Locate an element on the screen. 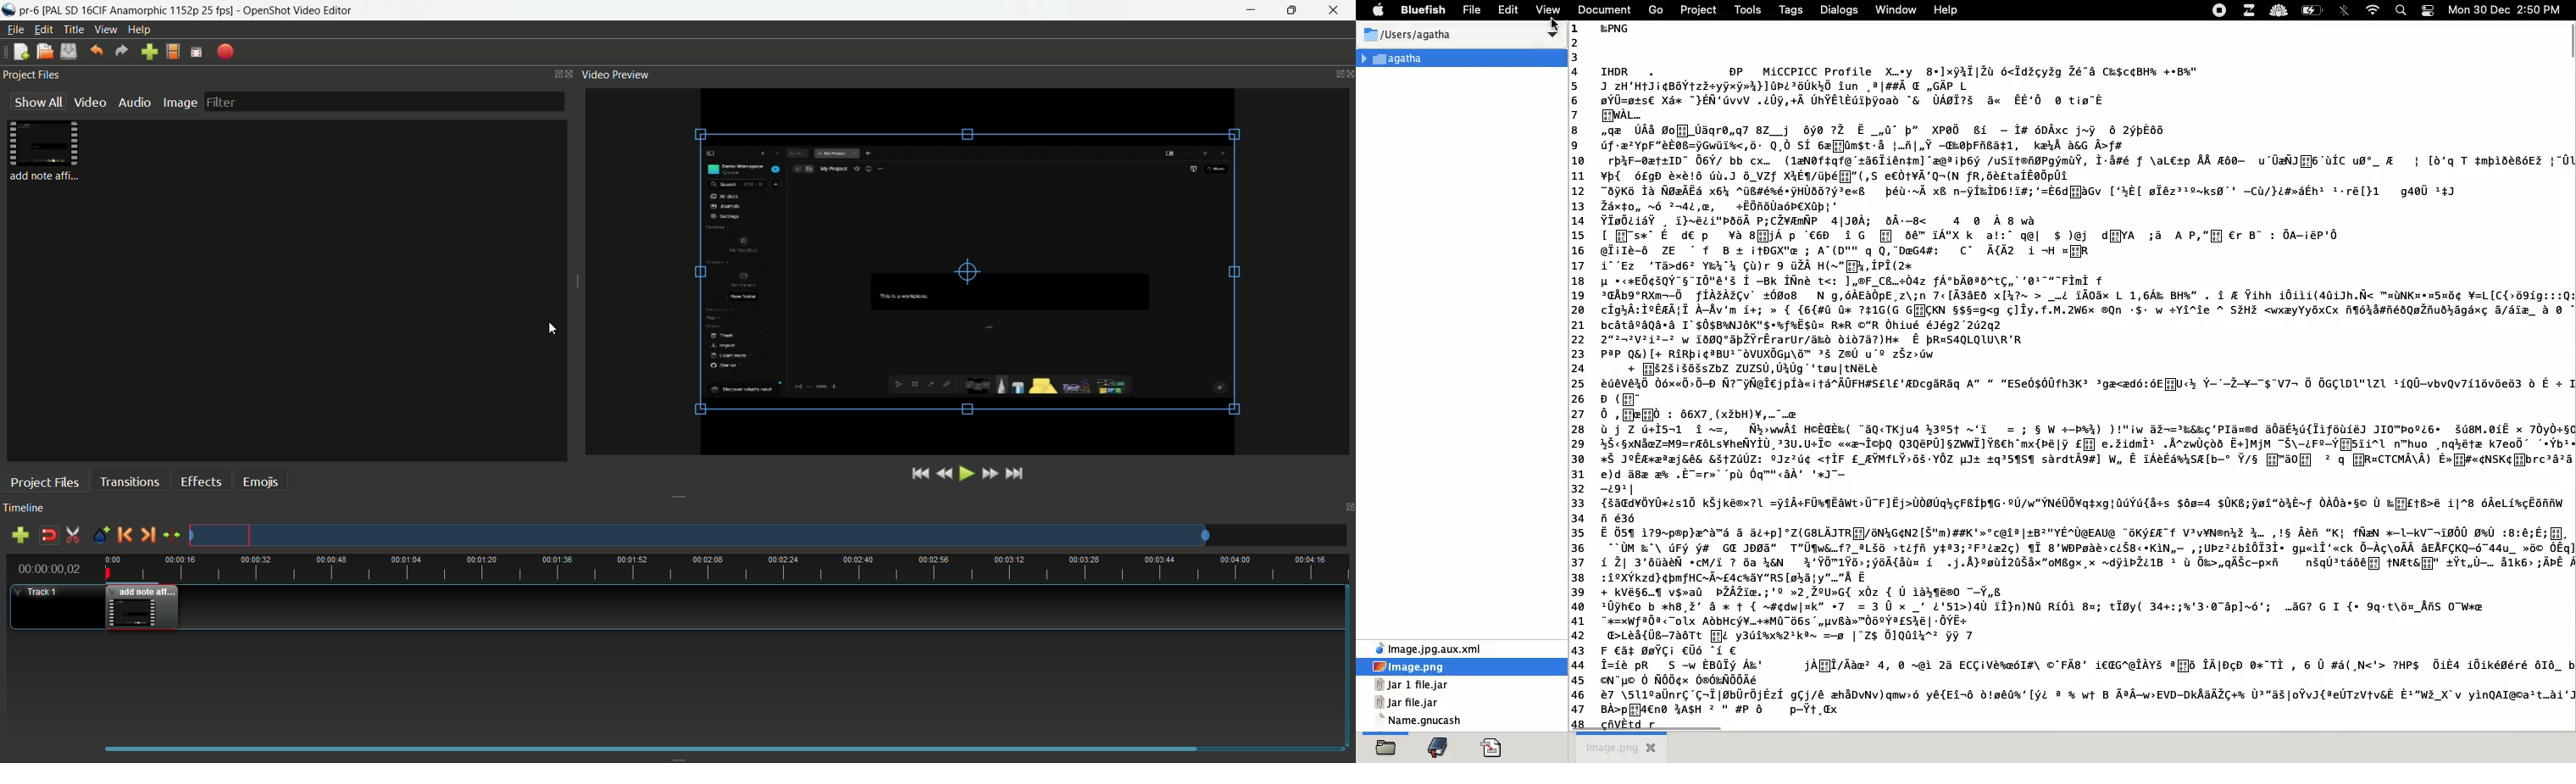 The height and width of the screenshot is (784, 2576). redo is located at coordinates (122, 51).